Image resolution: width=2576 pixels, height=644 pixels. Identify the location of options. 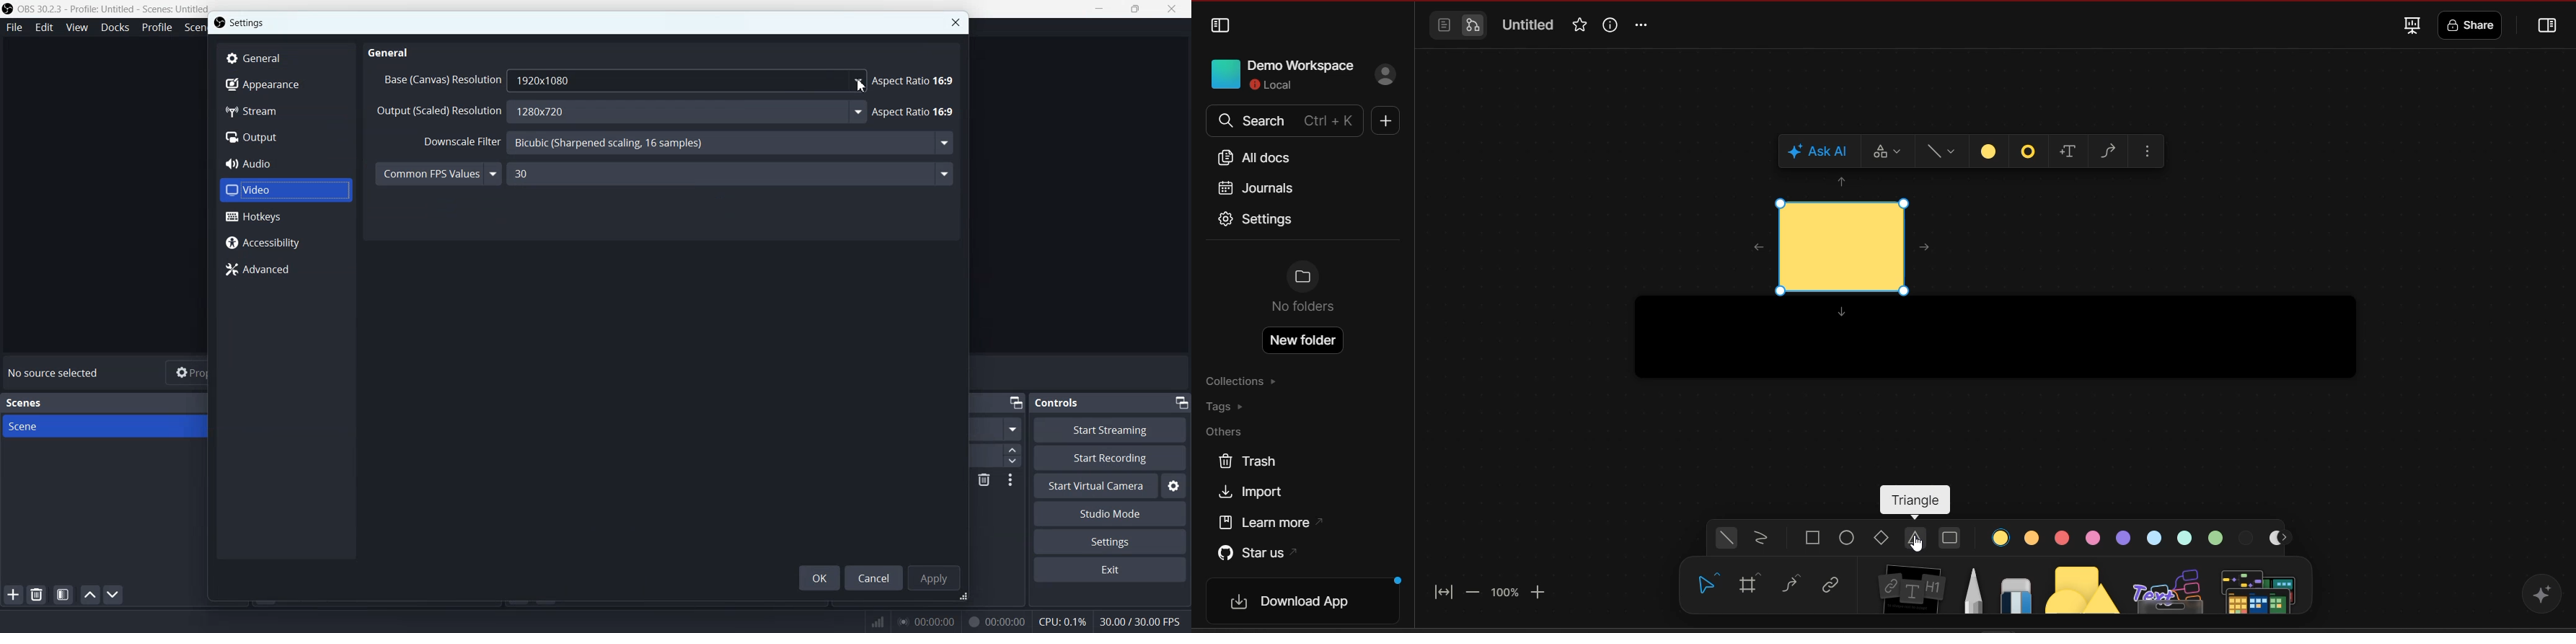
(1645, 25).